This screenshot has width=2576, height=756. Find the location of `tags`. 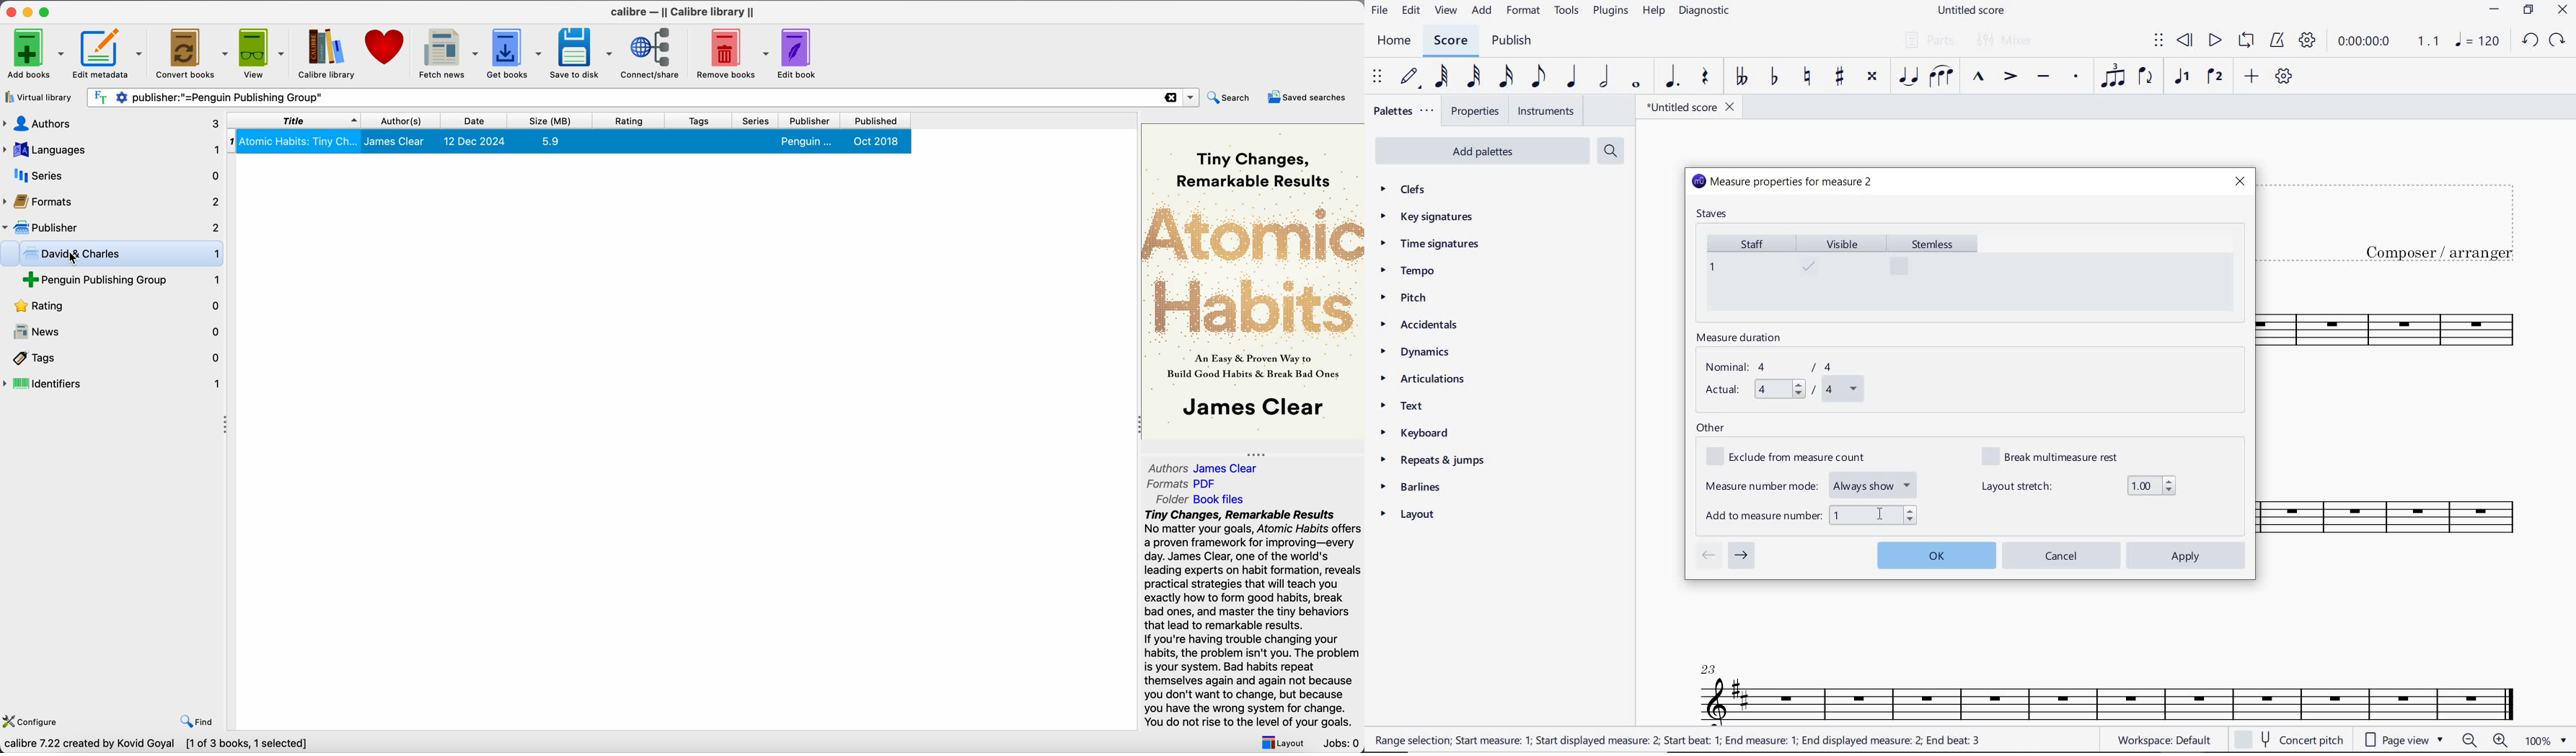

tags is located at coordinates (113, 358).